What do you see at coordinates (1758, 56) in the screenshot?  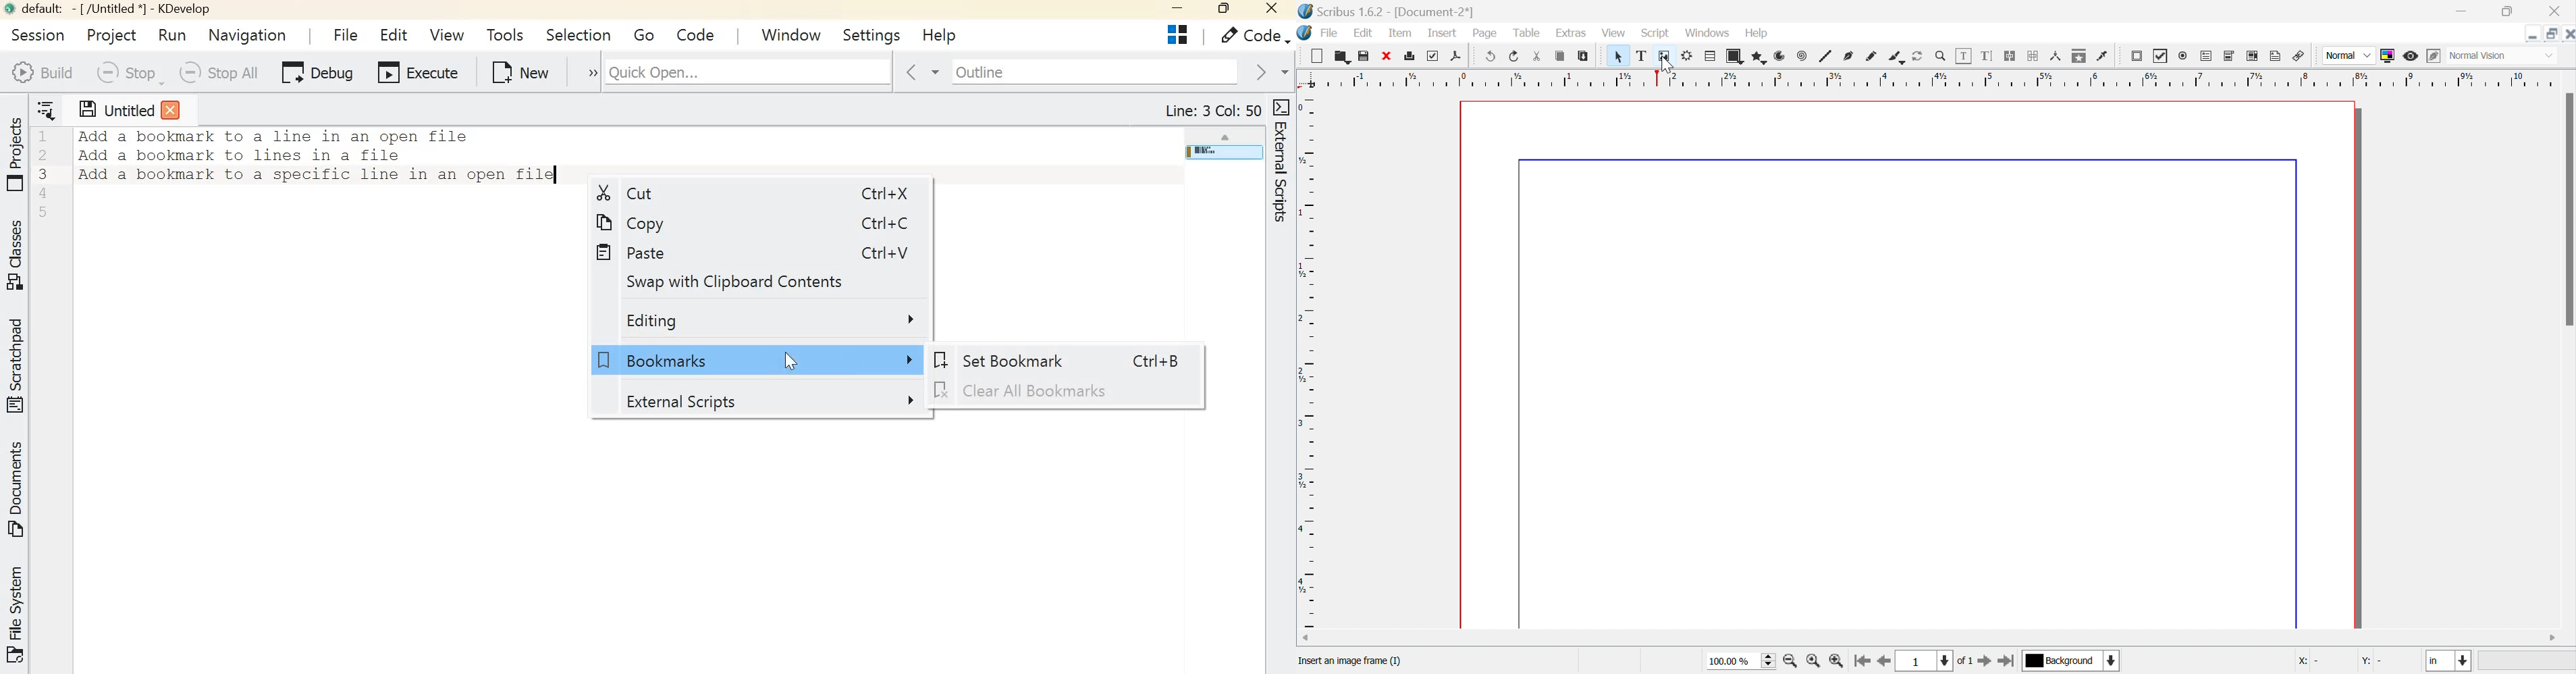 I see `polygon` at bounding box center [1758, 56].